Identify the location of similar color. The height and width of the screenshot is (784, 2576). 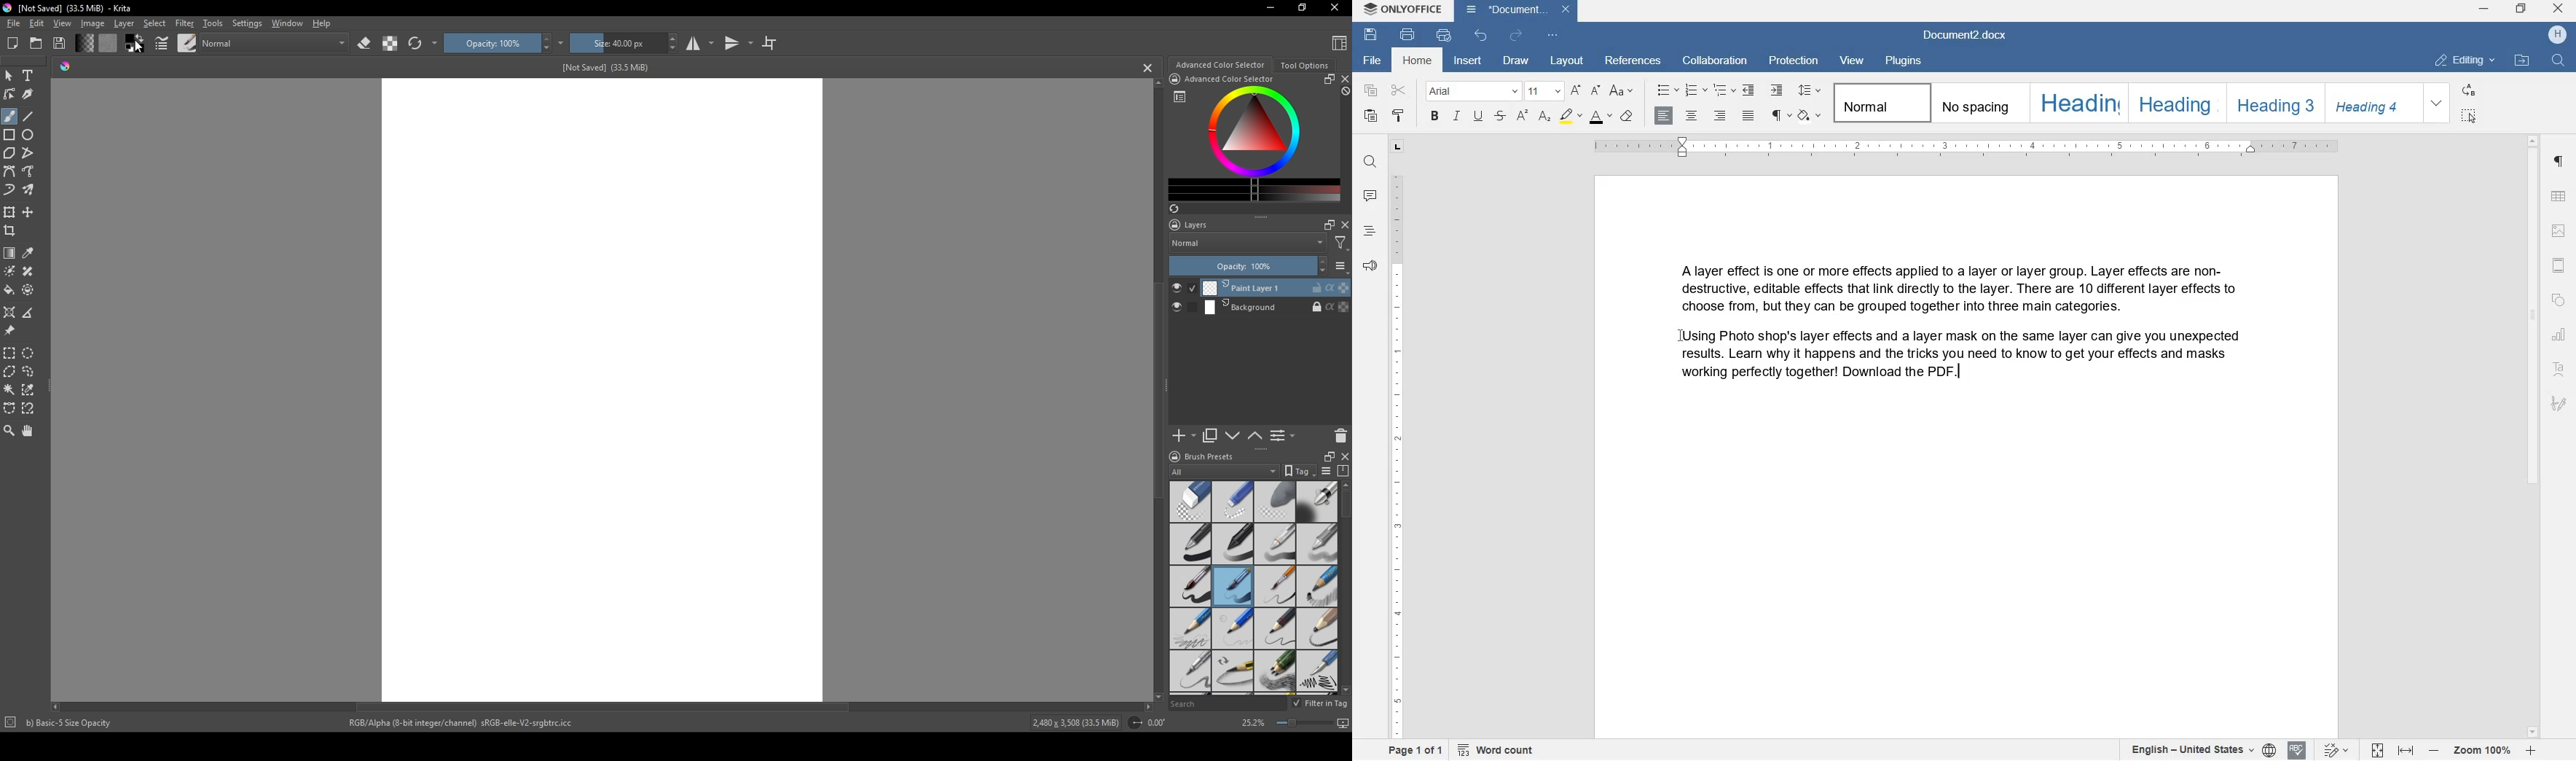
(31, 389).